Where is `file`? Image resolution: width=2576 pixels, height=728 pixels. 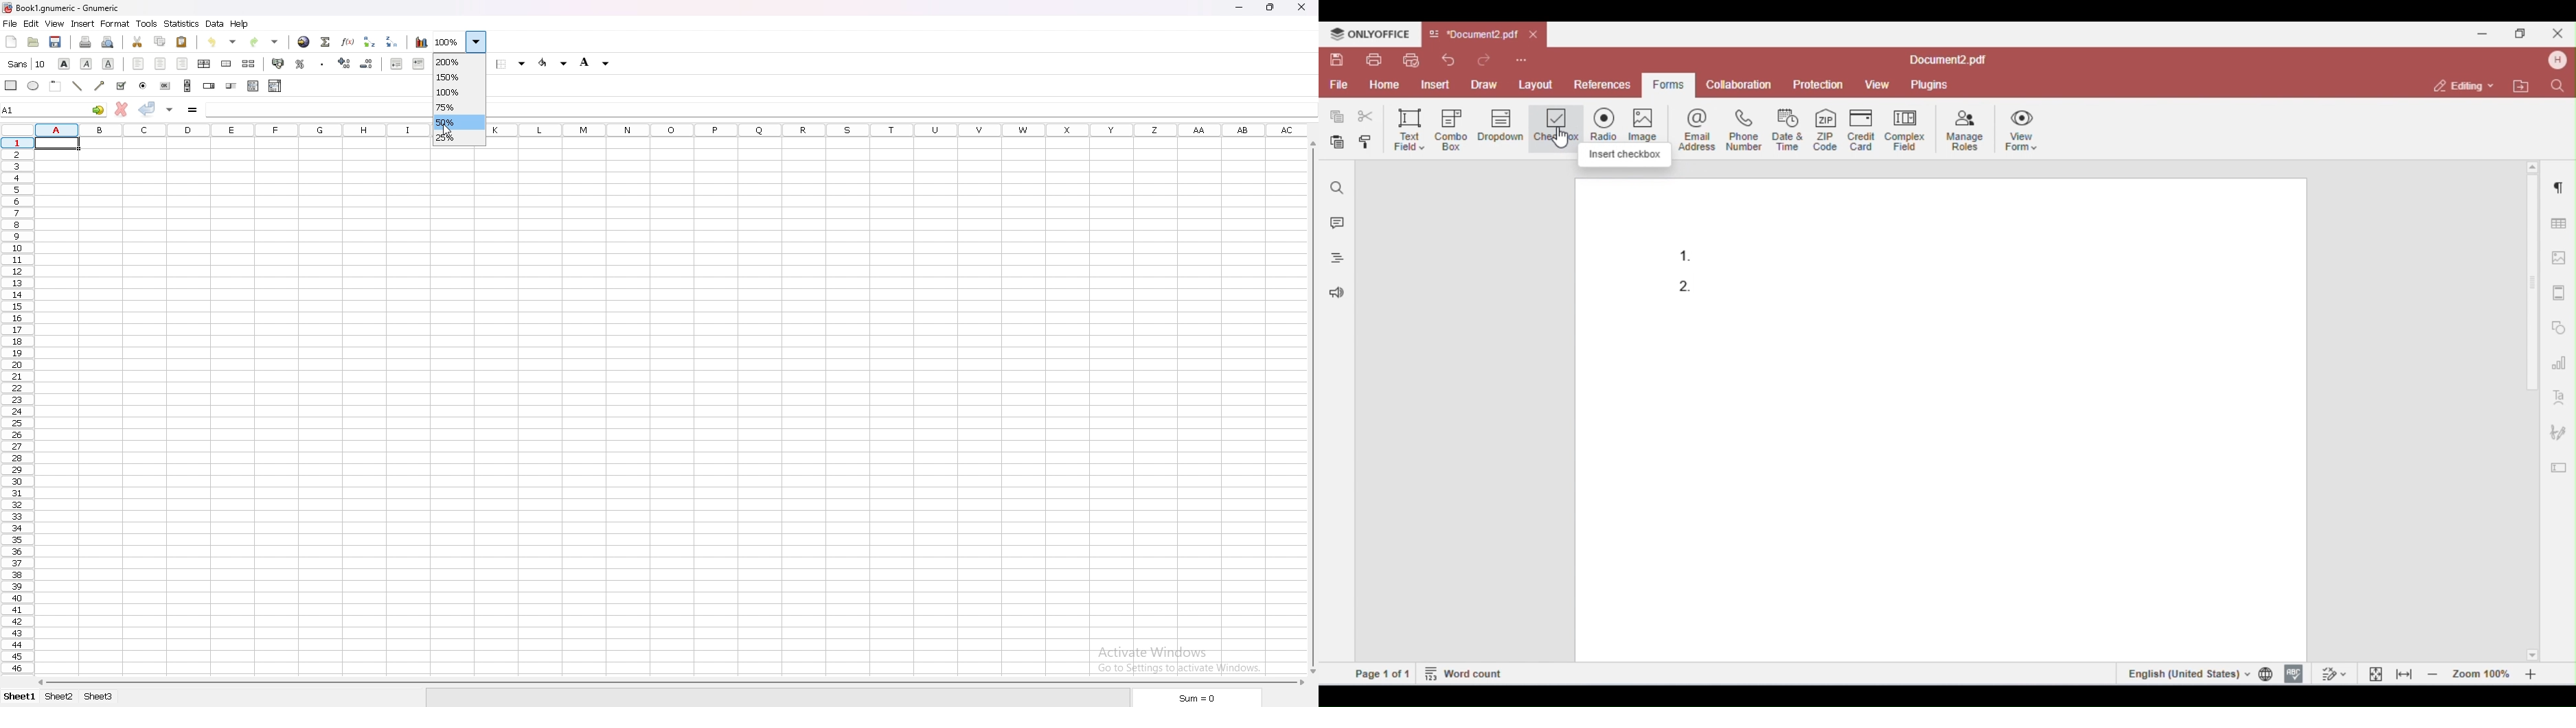
file is located at coordinates (11, 23).